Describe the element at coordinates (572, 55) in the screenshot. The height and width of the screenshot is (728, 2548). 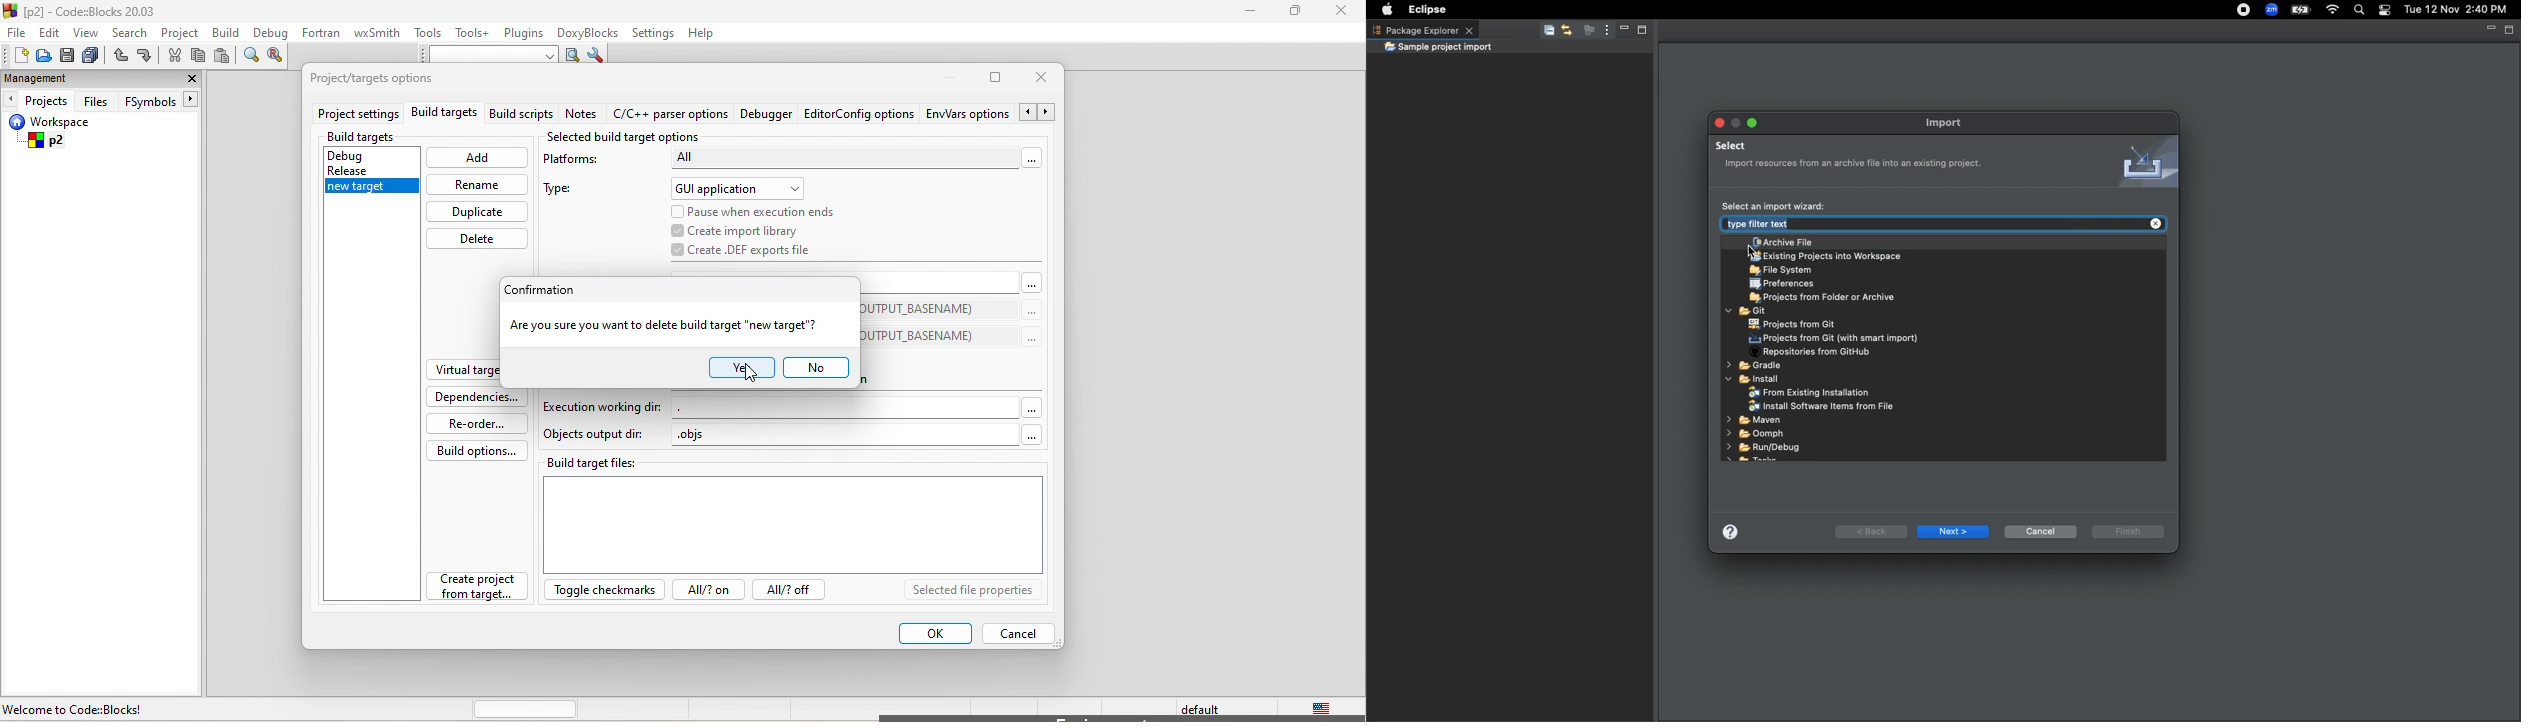
I see `run search` at that location.